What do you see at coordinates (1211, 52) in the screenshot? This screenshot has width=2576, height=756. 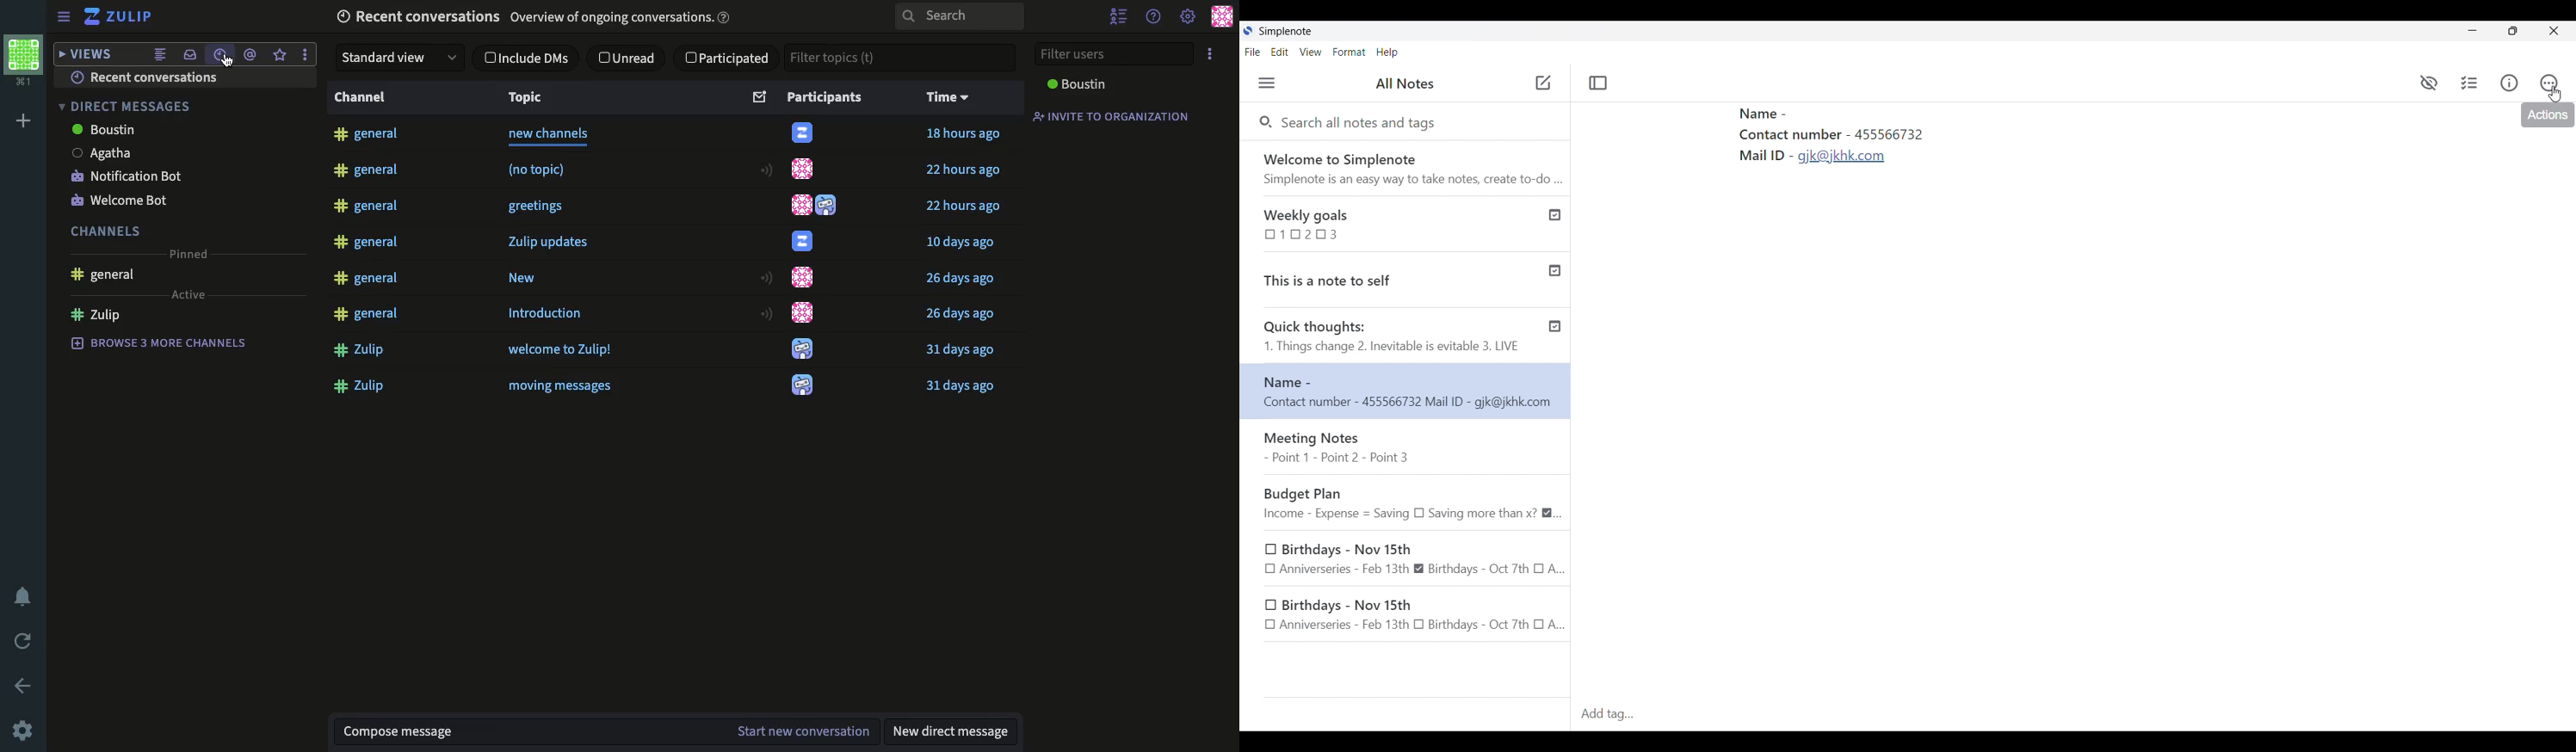 I see `options` at bounding box center [1211, 52].